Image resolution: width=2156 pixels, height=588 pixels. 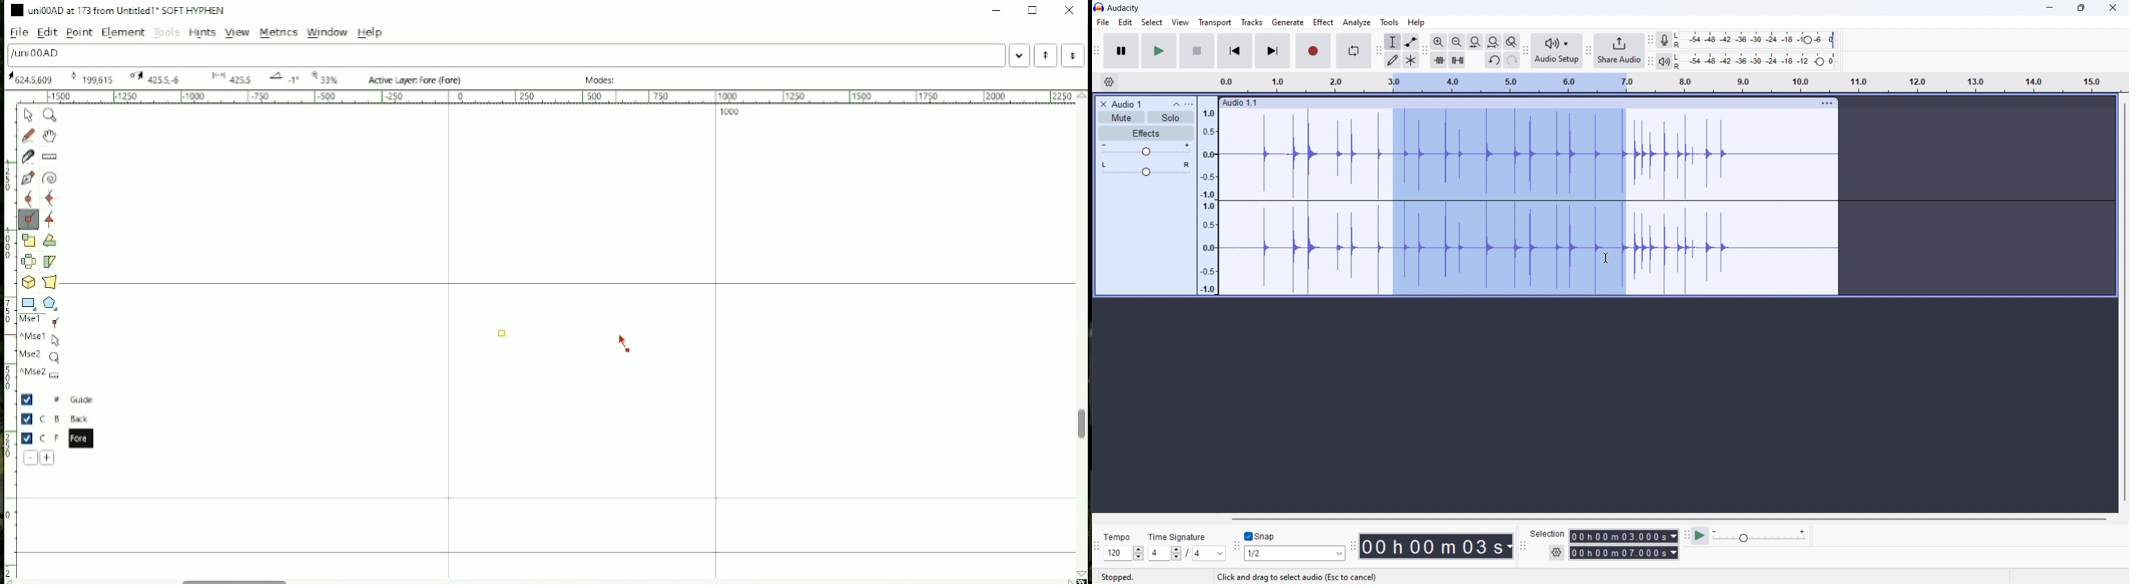 I want to click on share audio , so click(x=1619, y=51).